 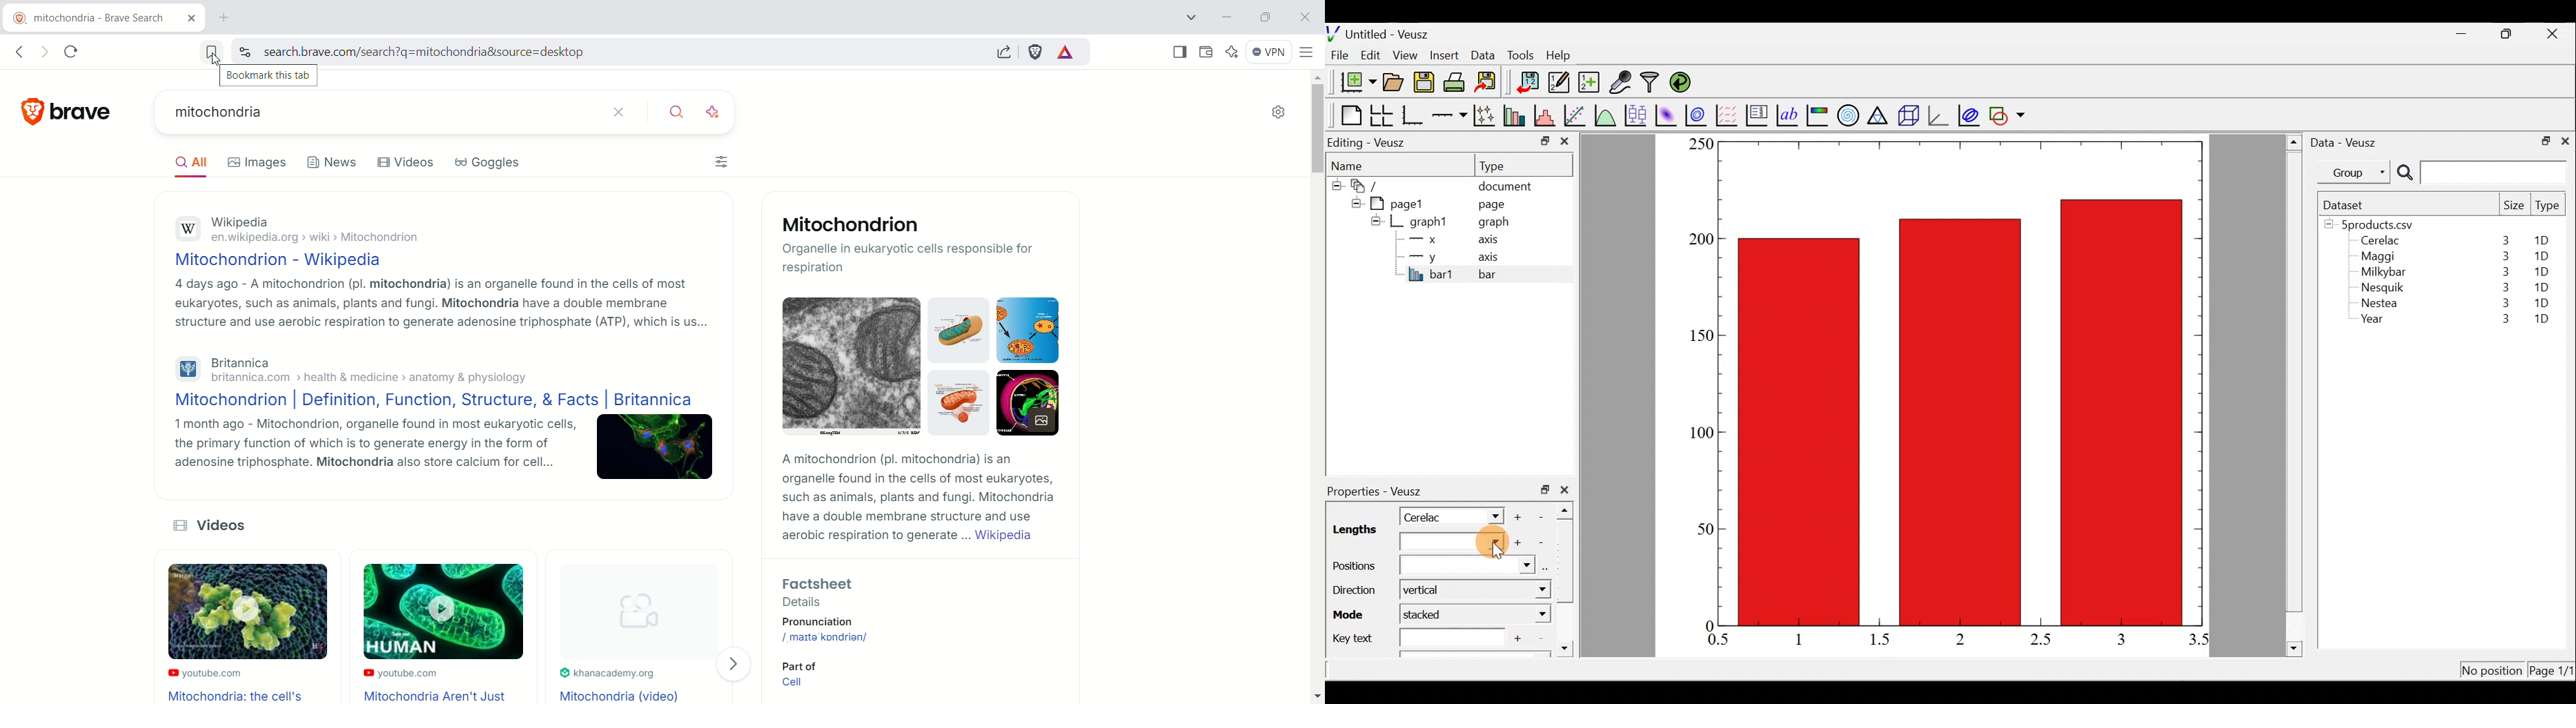 I want to click on Untitled - Veusz, so click(x=1383, y=32).